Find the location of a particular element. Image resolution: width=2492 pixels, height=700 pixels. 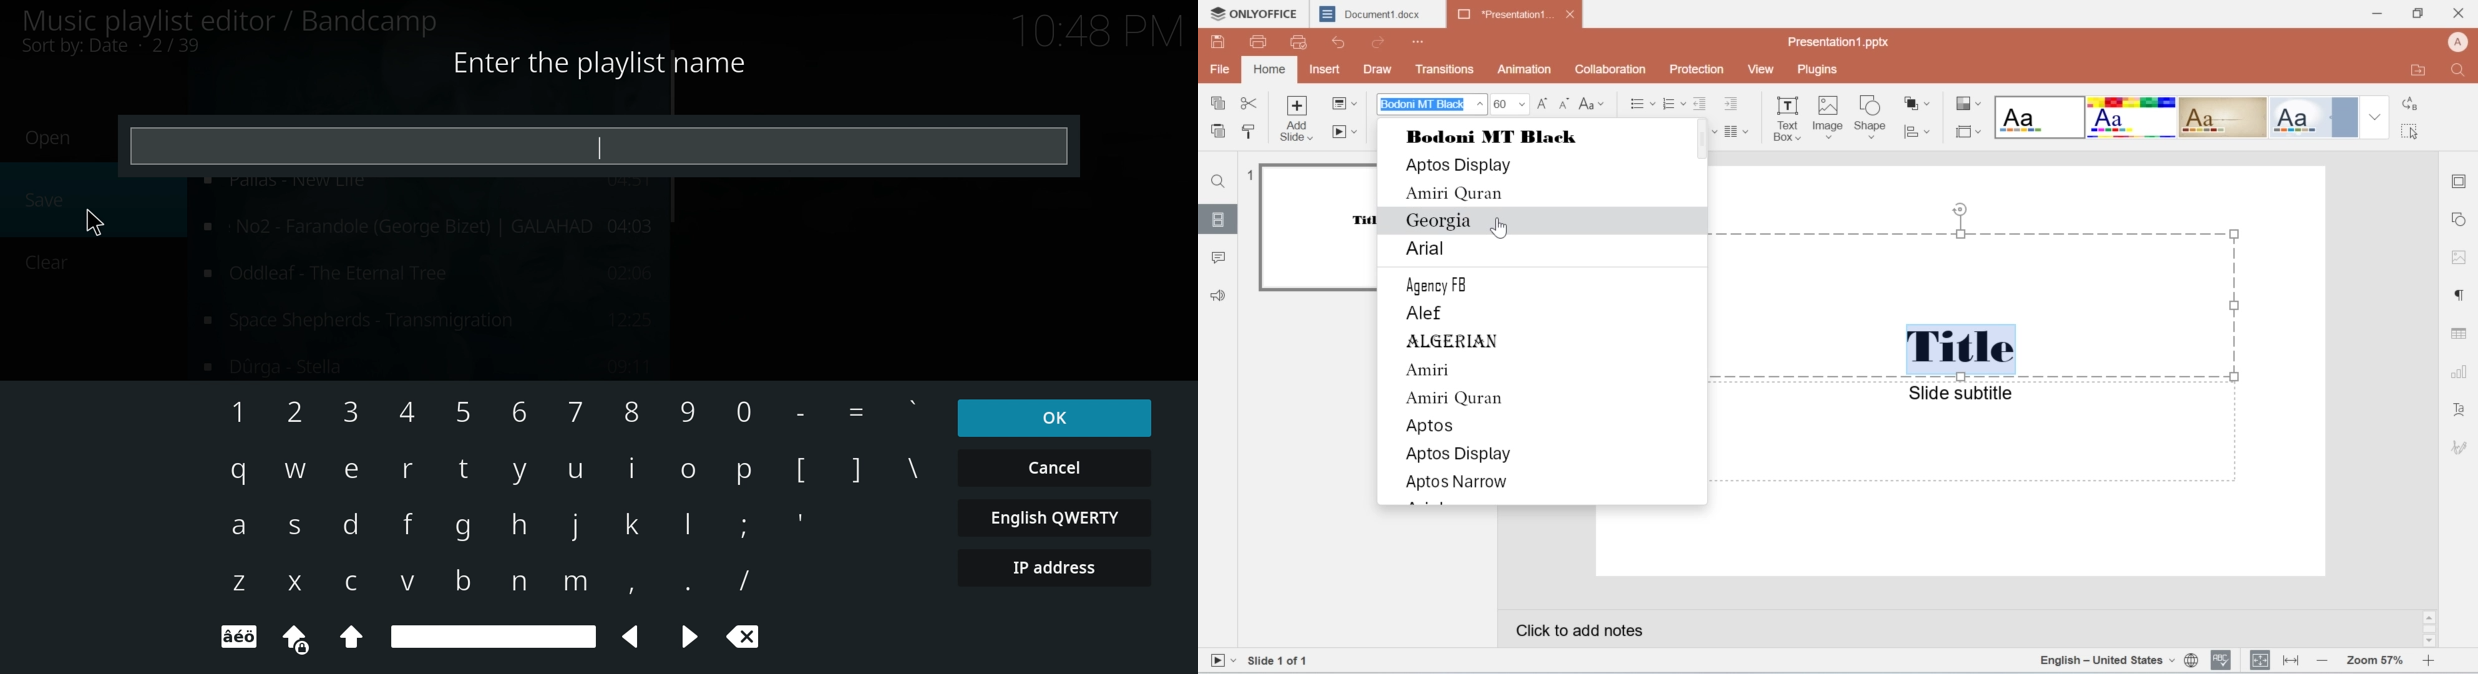

file is located at coordinates (1346, 102).